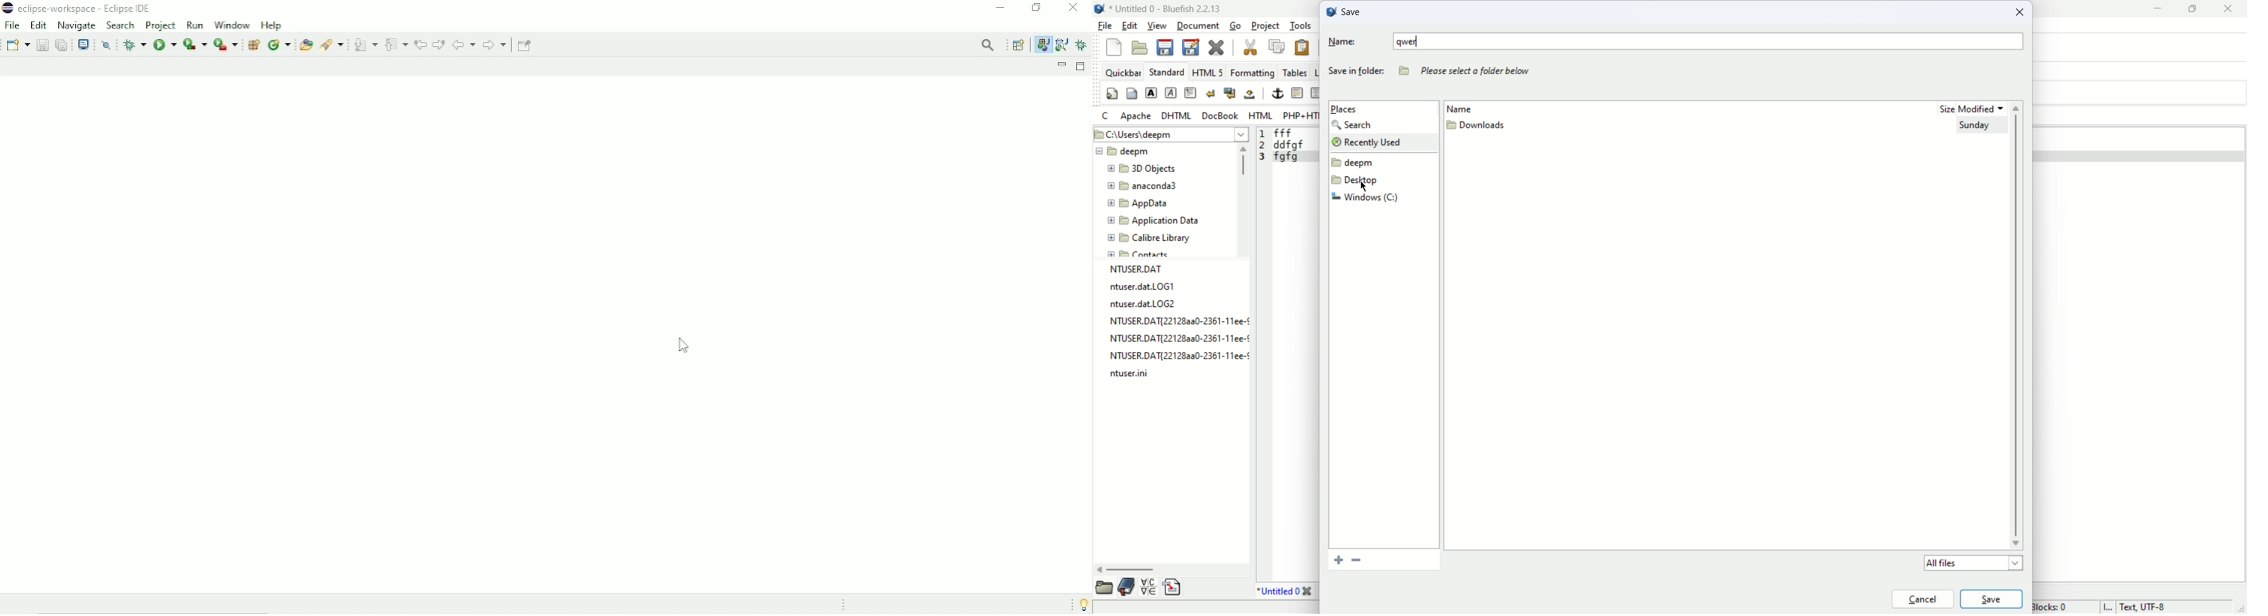  I want to click on quickstart, so click(1113, 93).